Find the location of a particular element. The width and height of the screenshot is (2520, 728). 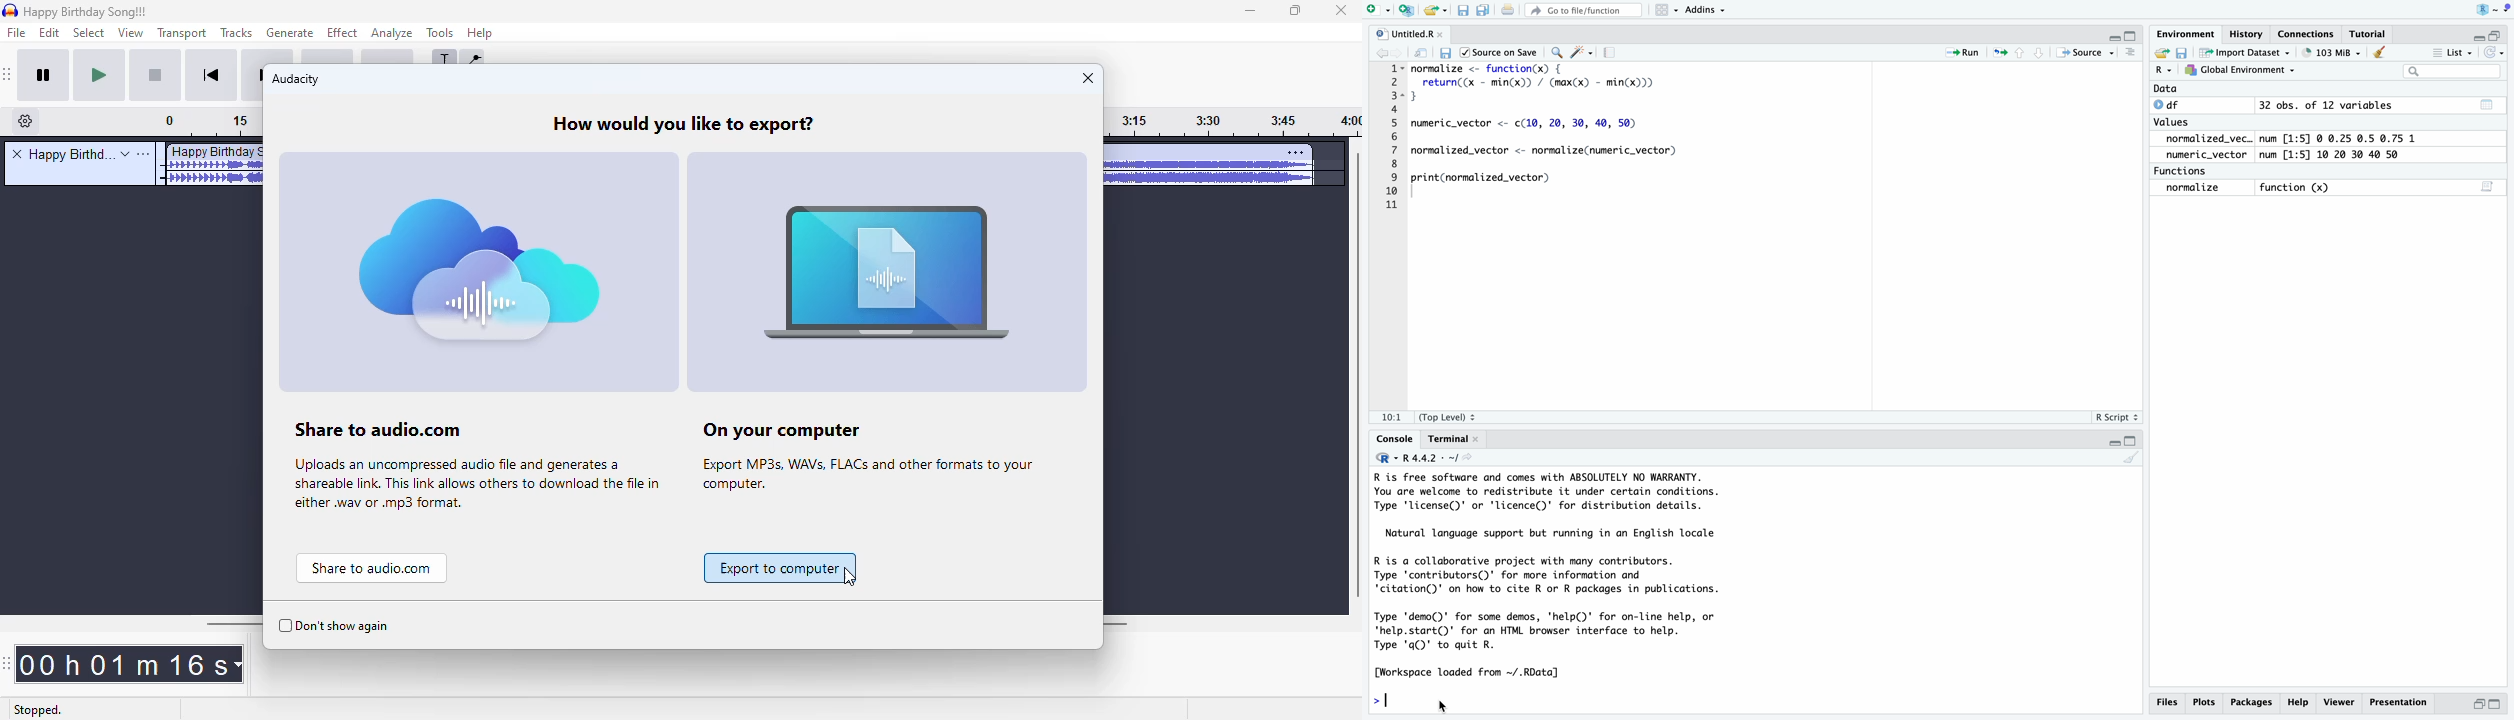

1234567891011 is located at coordinates (1389, 139).